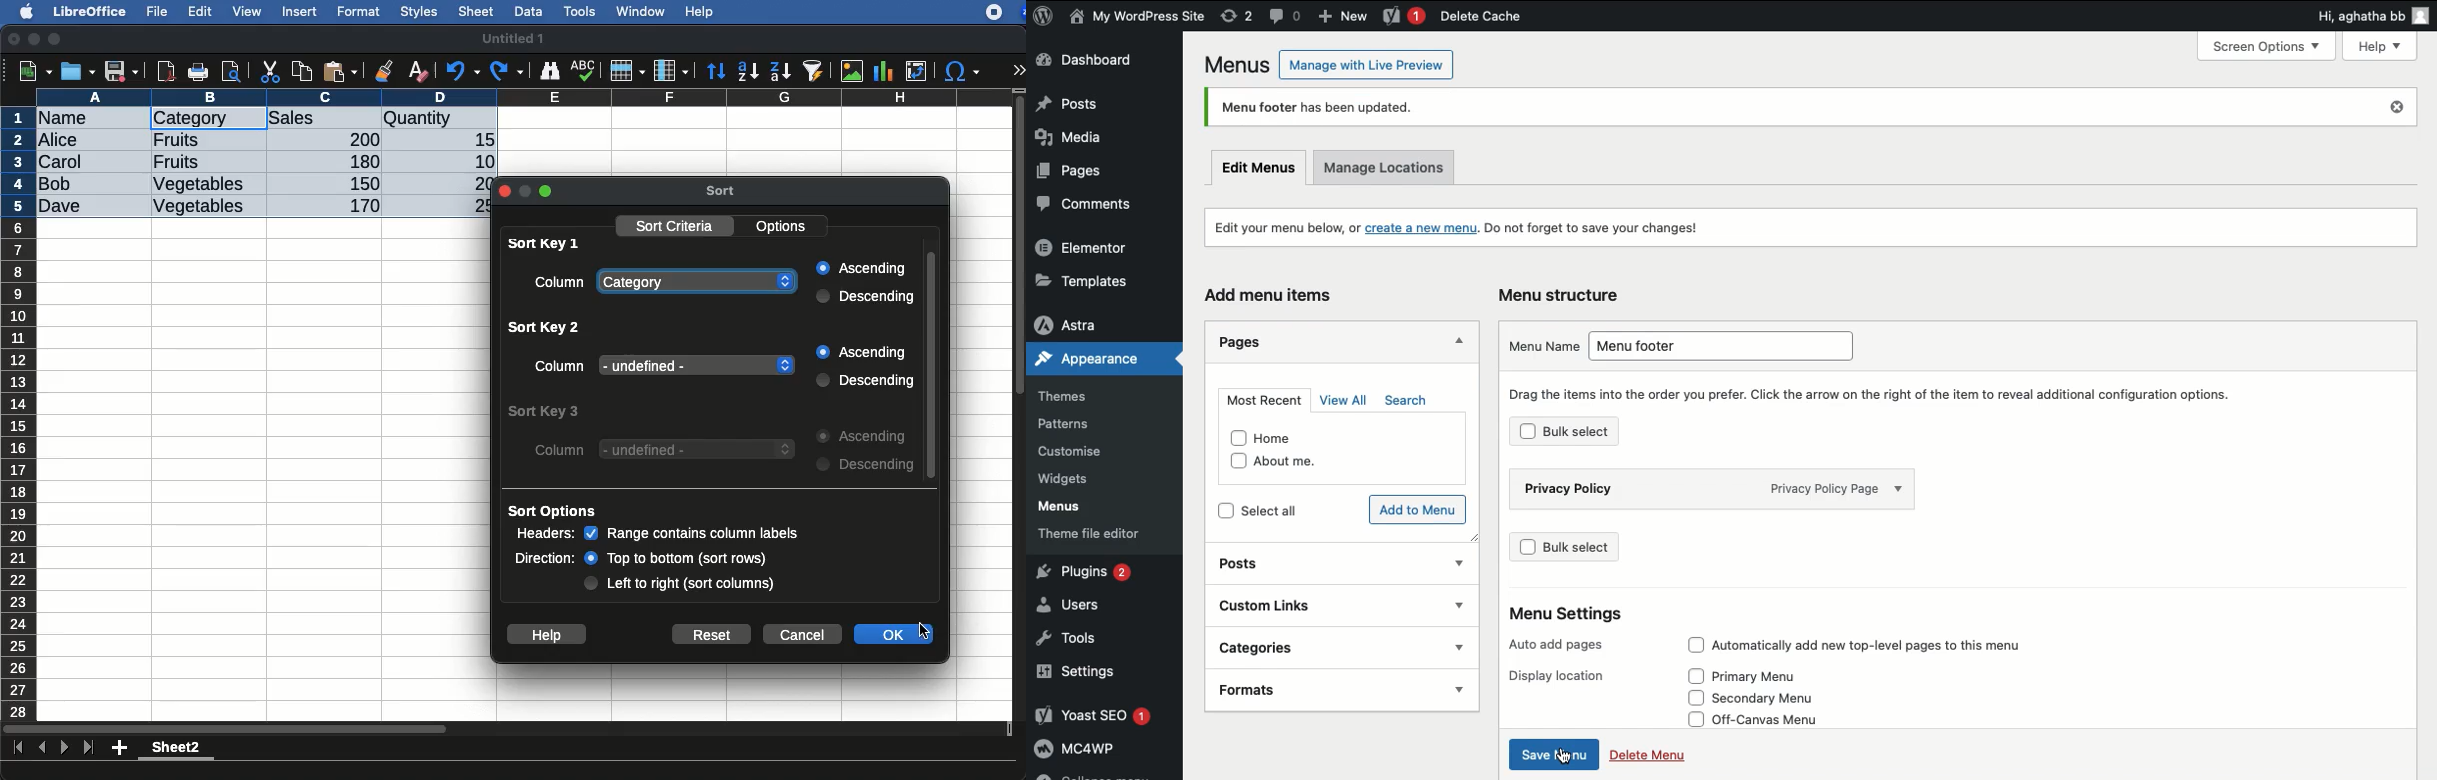  Describe the element at coordinates (507, 71) in the screenshot. I see `redo` at that location.